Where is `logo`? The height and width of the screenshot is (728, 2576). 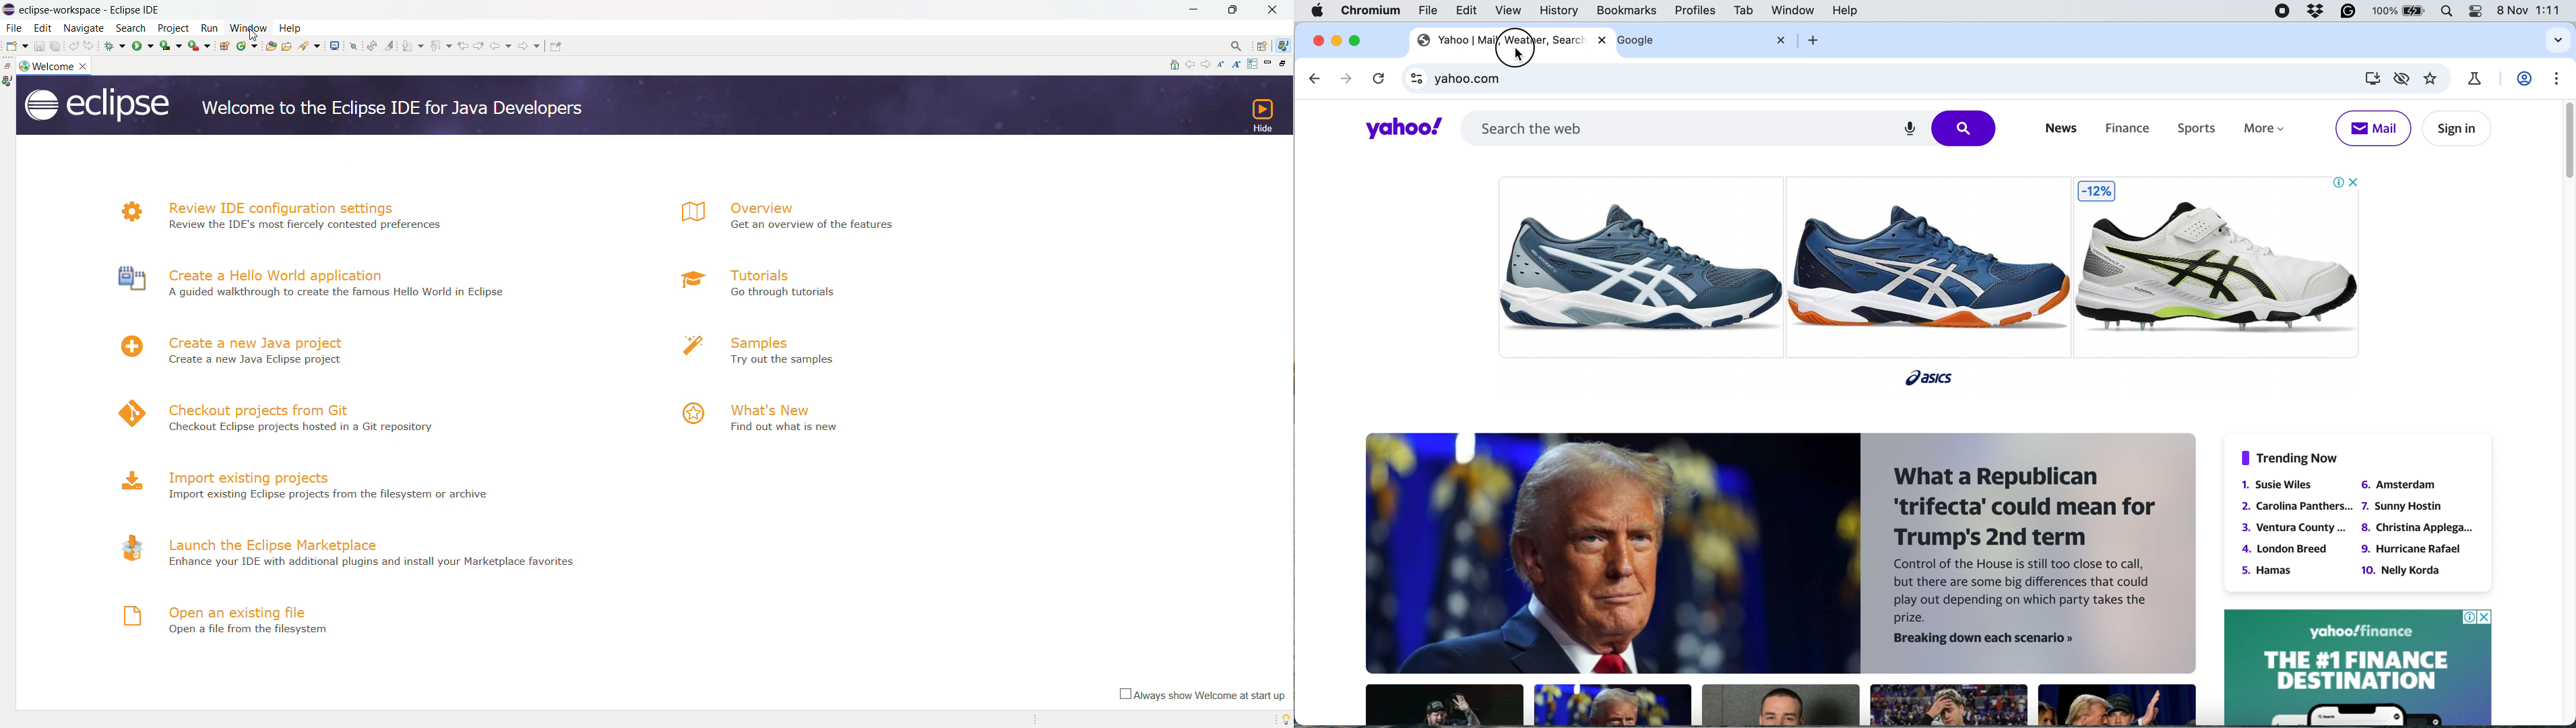
logo is located at coordinates (23, 65).